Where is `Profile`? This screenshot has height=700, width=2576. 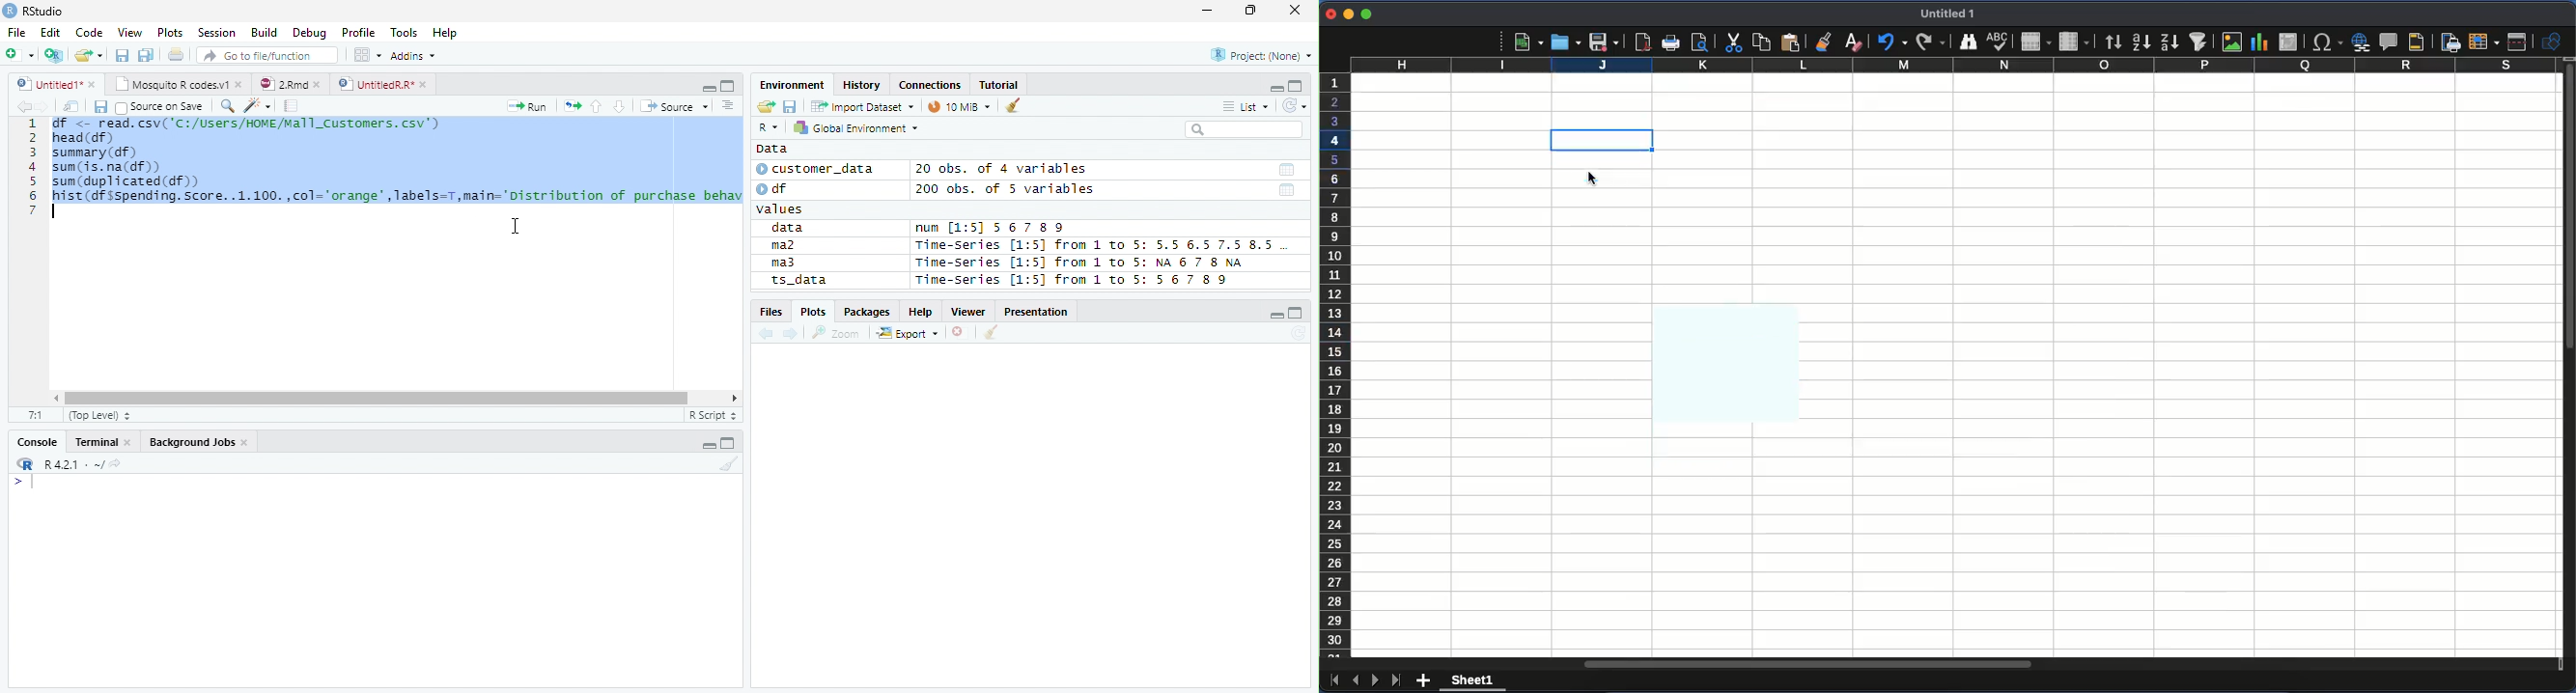 Profile is located at coordinates (357, 33).